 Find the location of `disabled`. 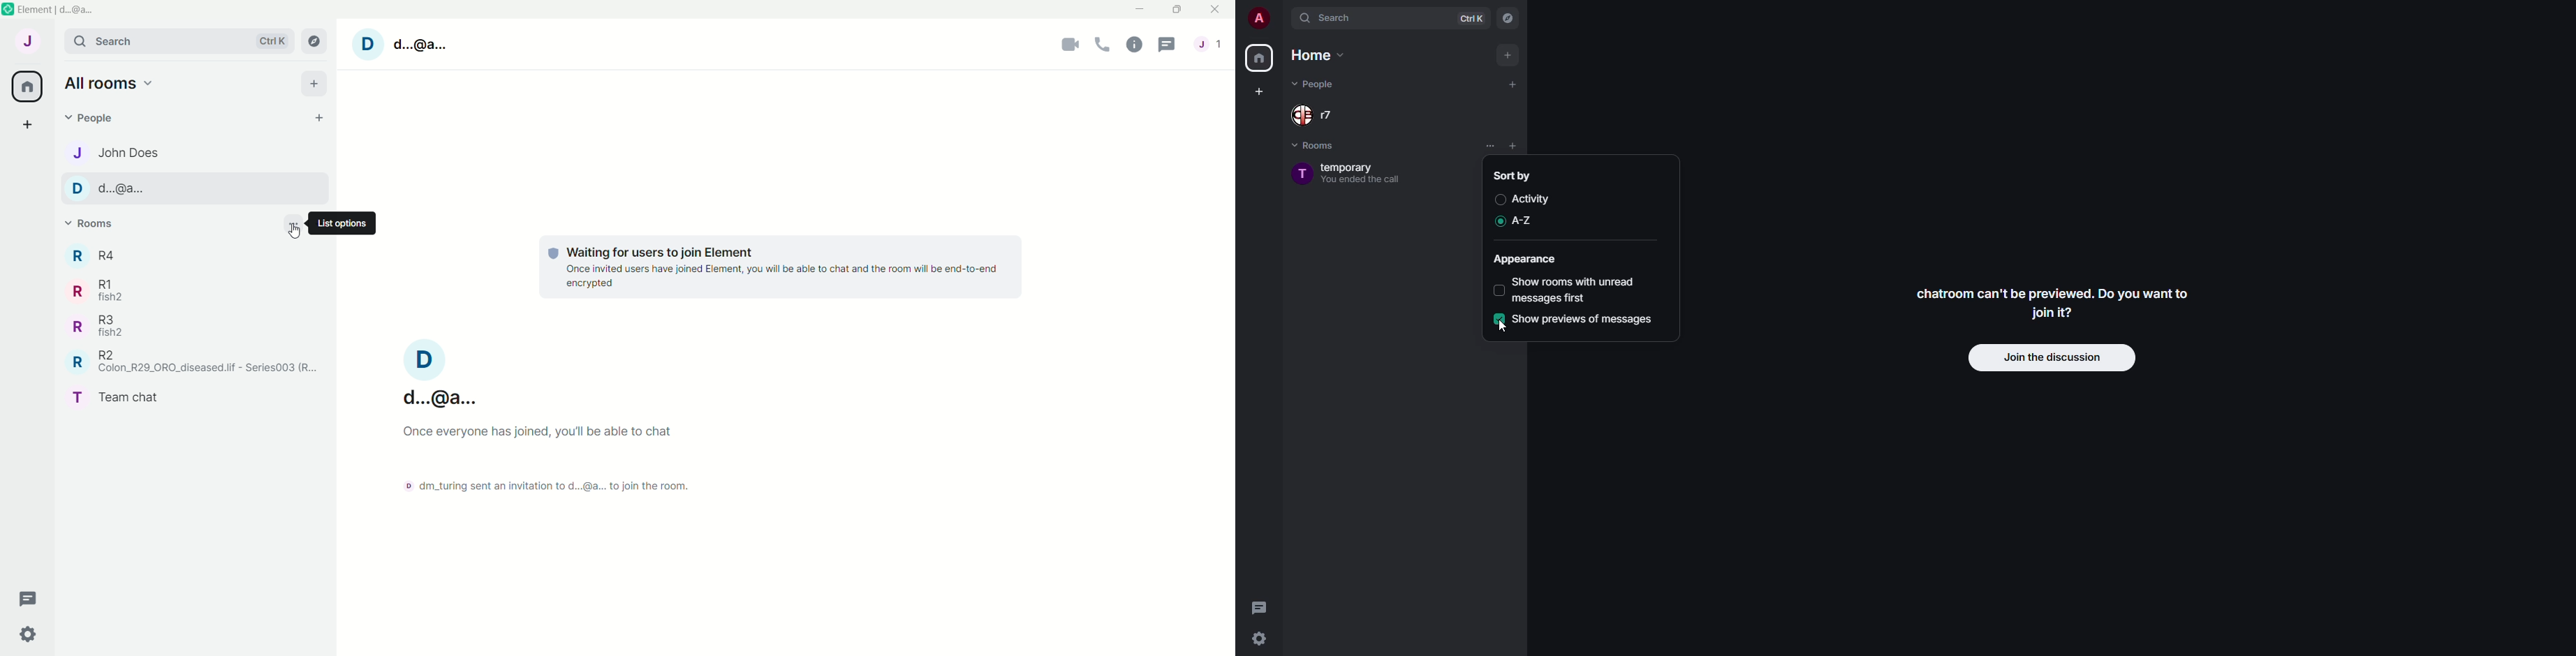

disabled is located at coordinates (1501, 290).